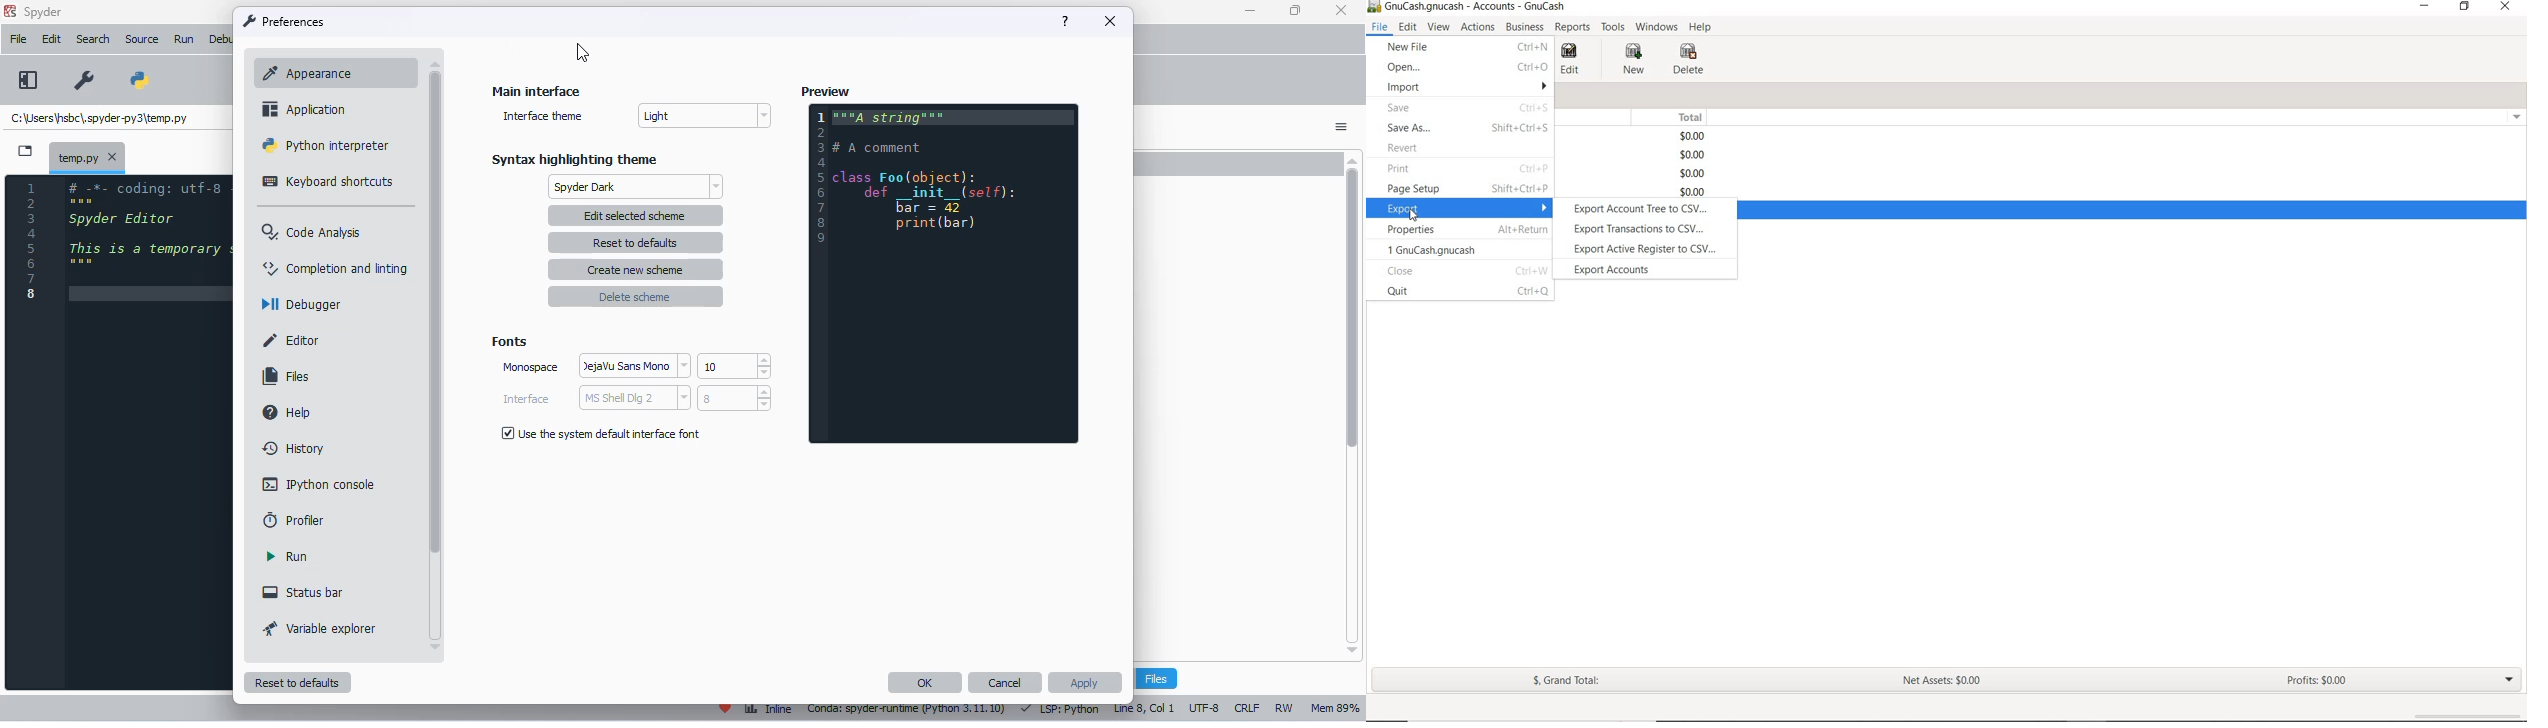 The width and height of the screenshot is (2548, 728). Describe the element at coordinates (526, 399) in the screenshot. I see `interface` at that location.